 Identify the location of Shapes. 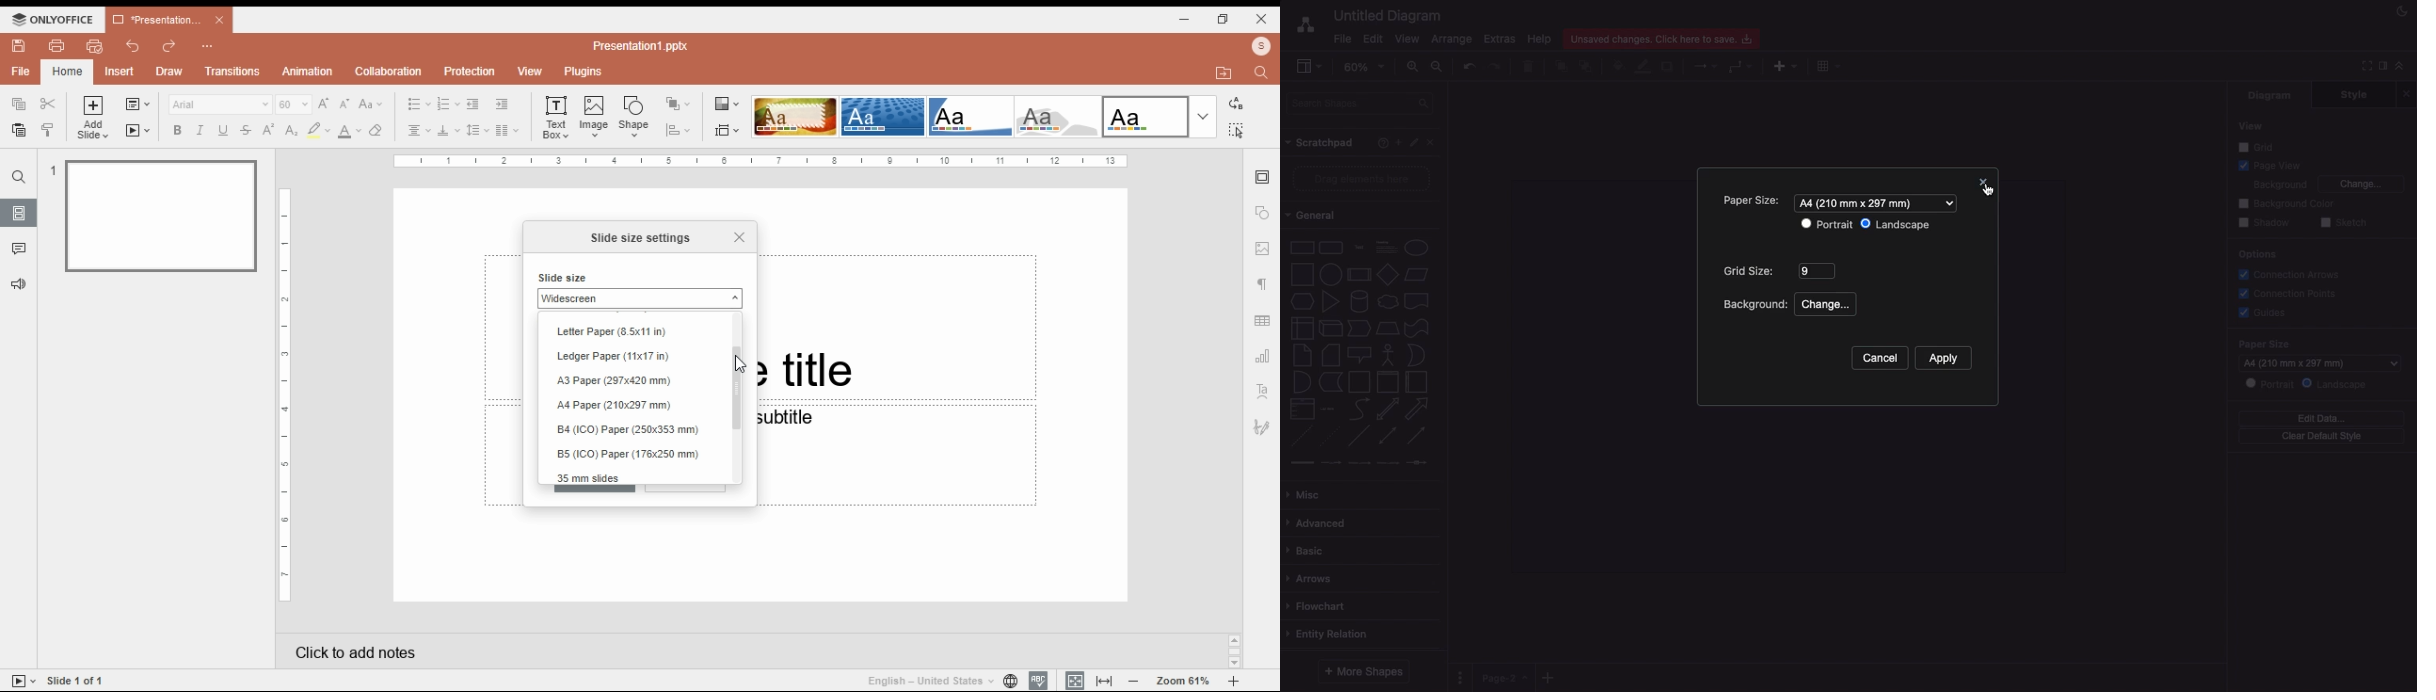
(1361, 354).